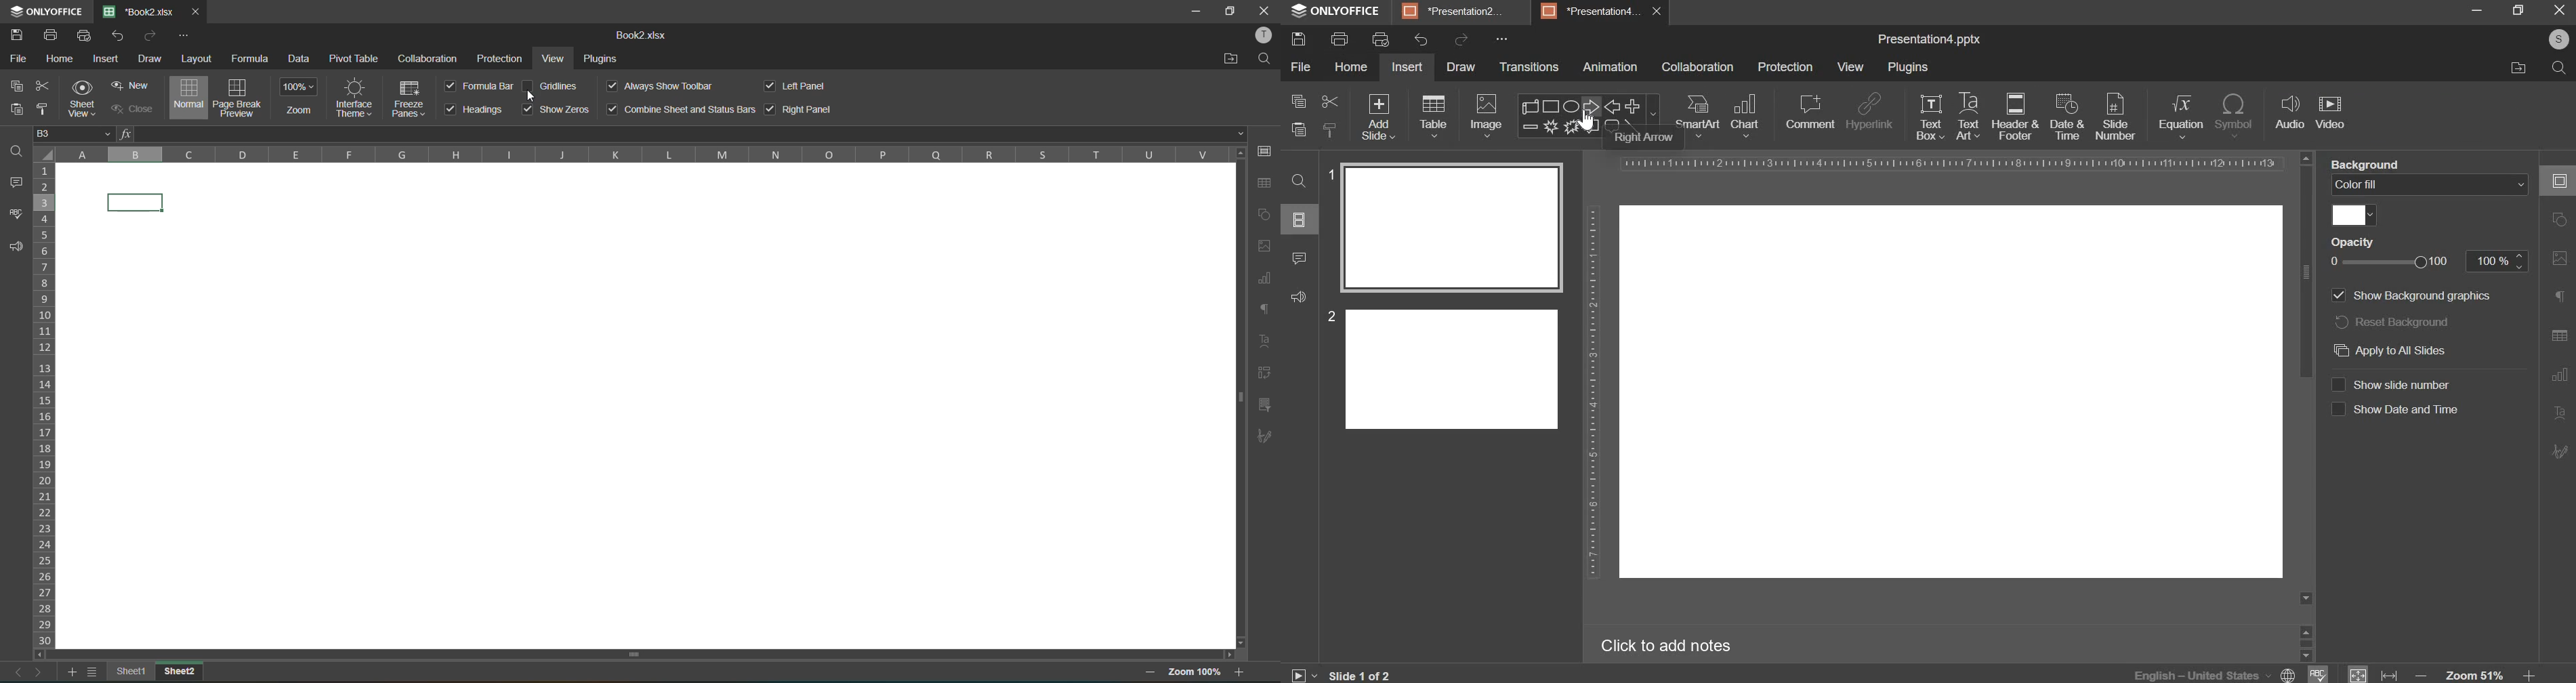 The image size is (2576, 700). What do you see at coordinates (2477, 671) in the screenshot?
I see `zoom` at bounding box center [2477, 671].